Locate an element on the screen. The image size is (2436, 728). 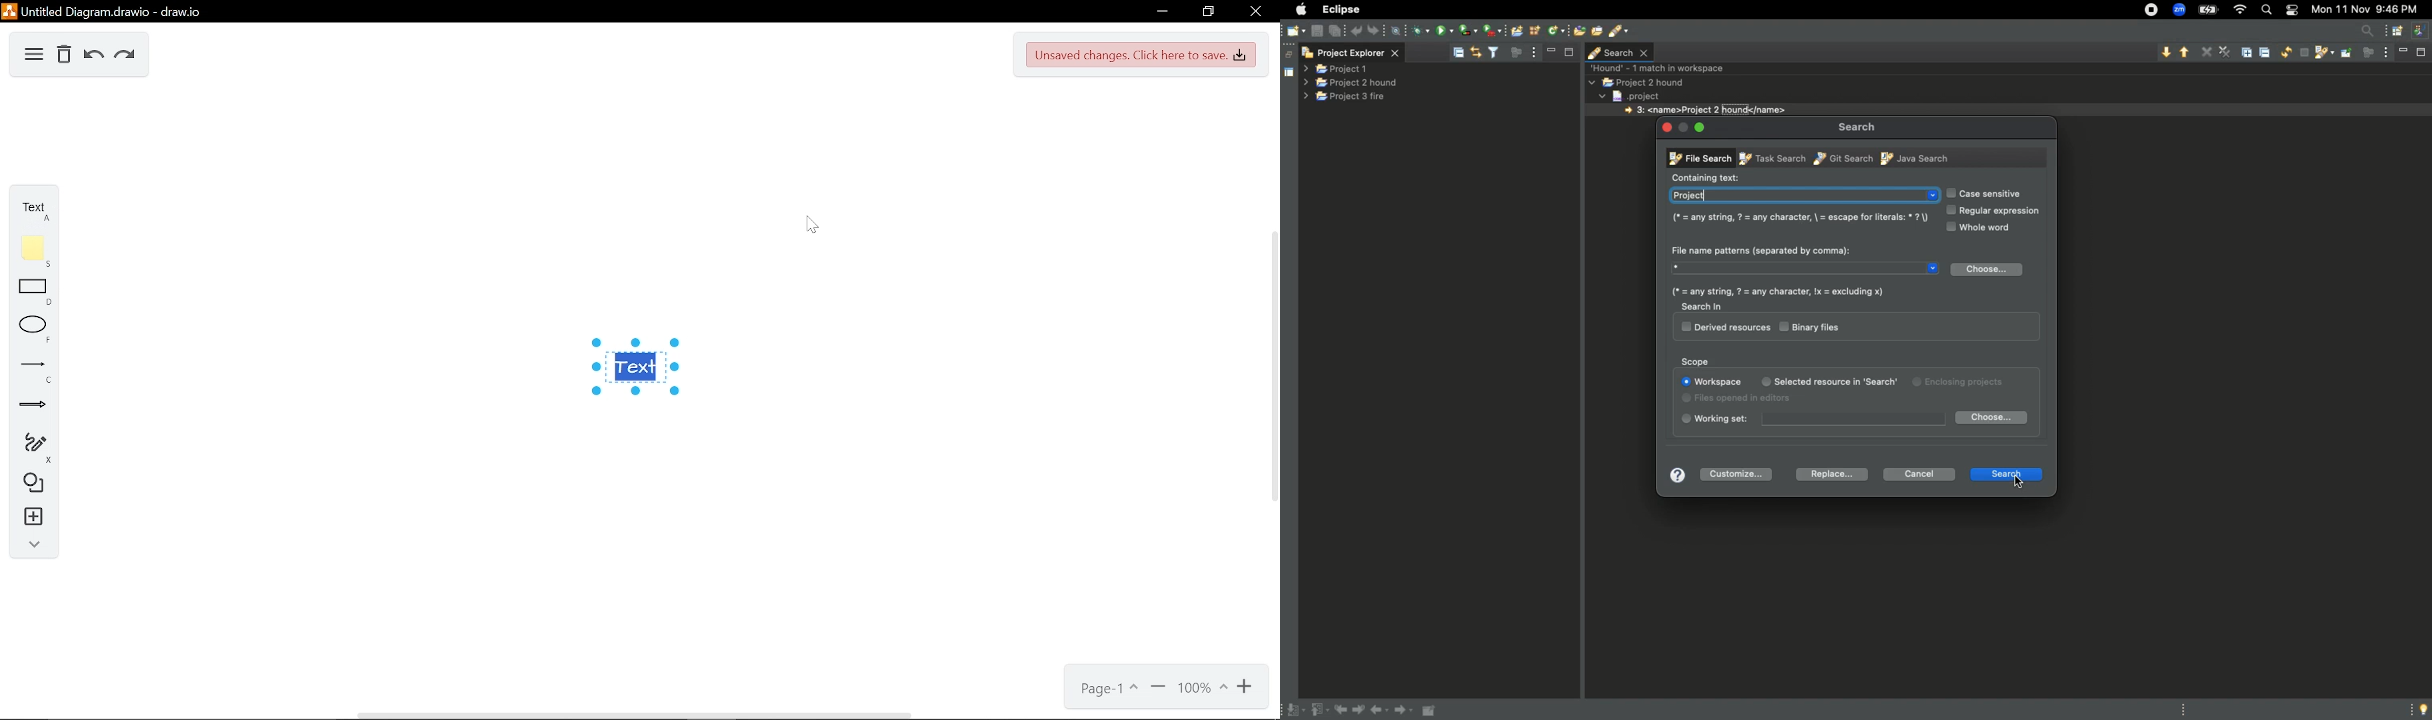
current page is located at coordinates (1109, 689).